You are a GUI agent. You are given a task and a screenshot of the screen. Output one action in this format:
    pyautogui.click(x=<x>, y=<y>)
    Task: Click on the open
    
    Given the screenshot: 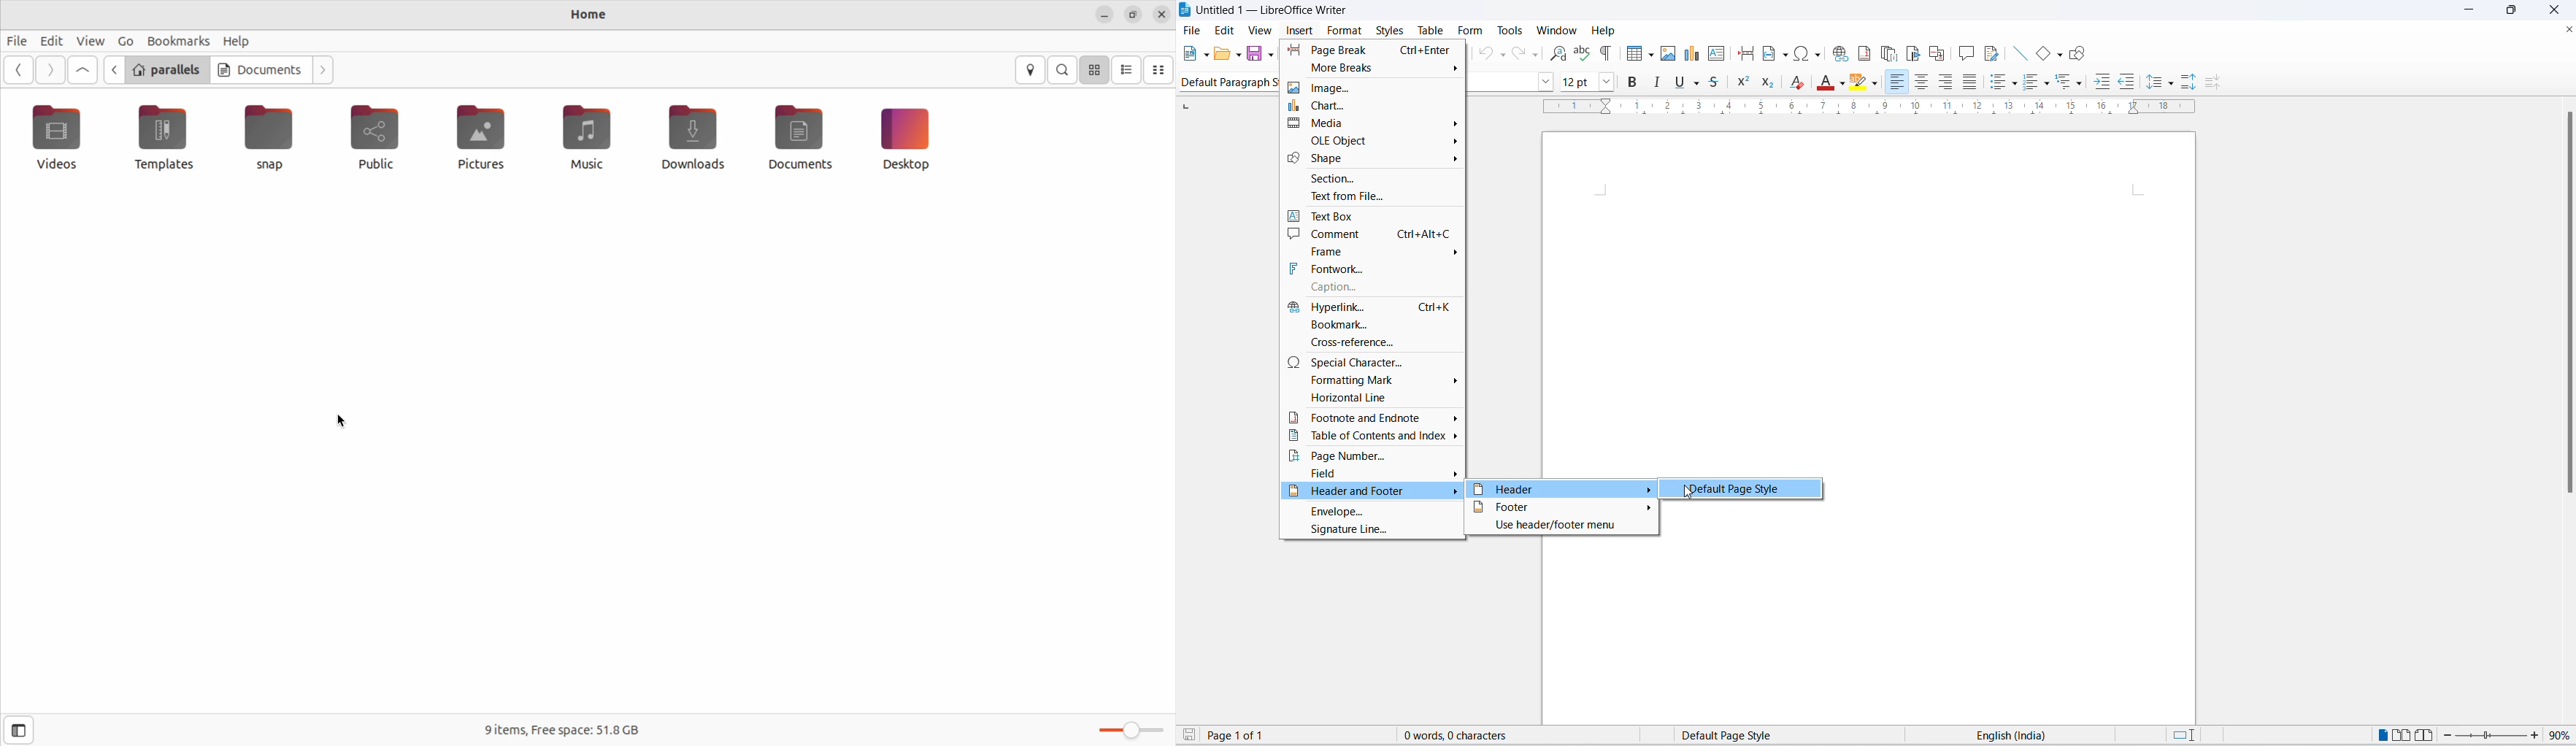 What is the action you would take?
    pyautogui.click(x=1222, y=55)
    